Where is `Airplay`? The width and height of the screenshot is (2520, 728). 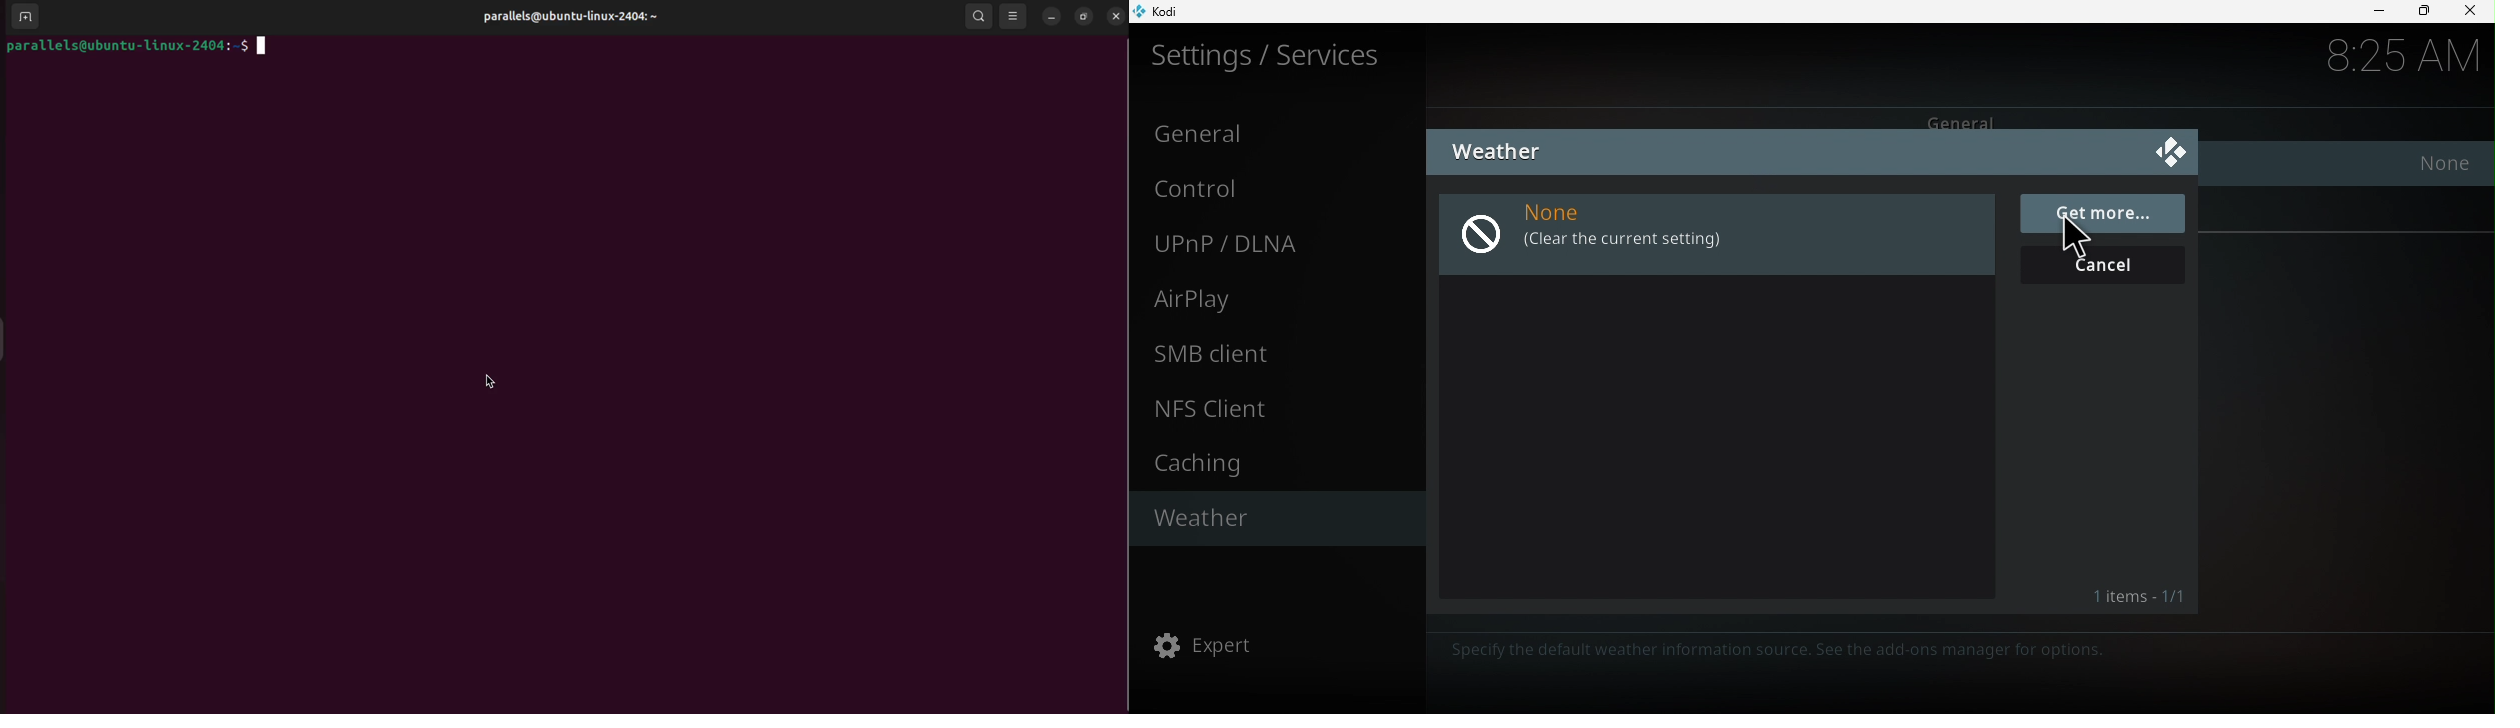
Airplay is located at coordinates (1266, 299).